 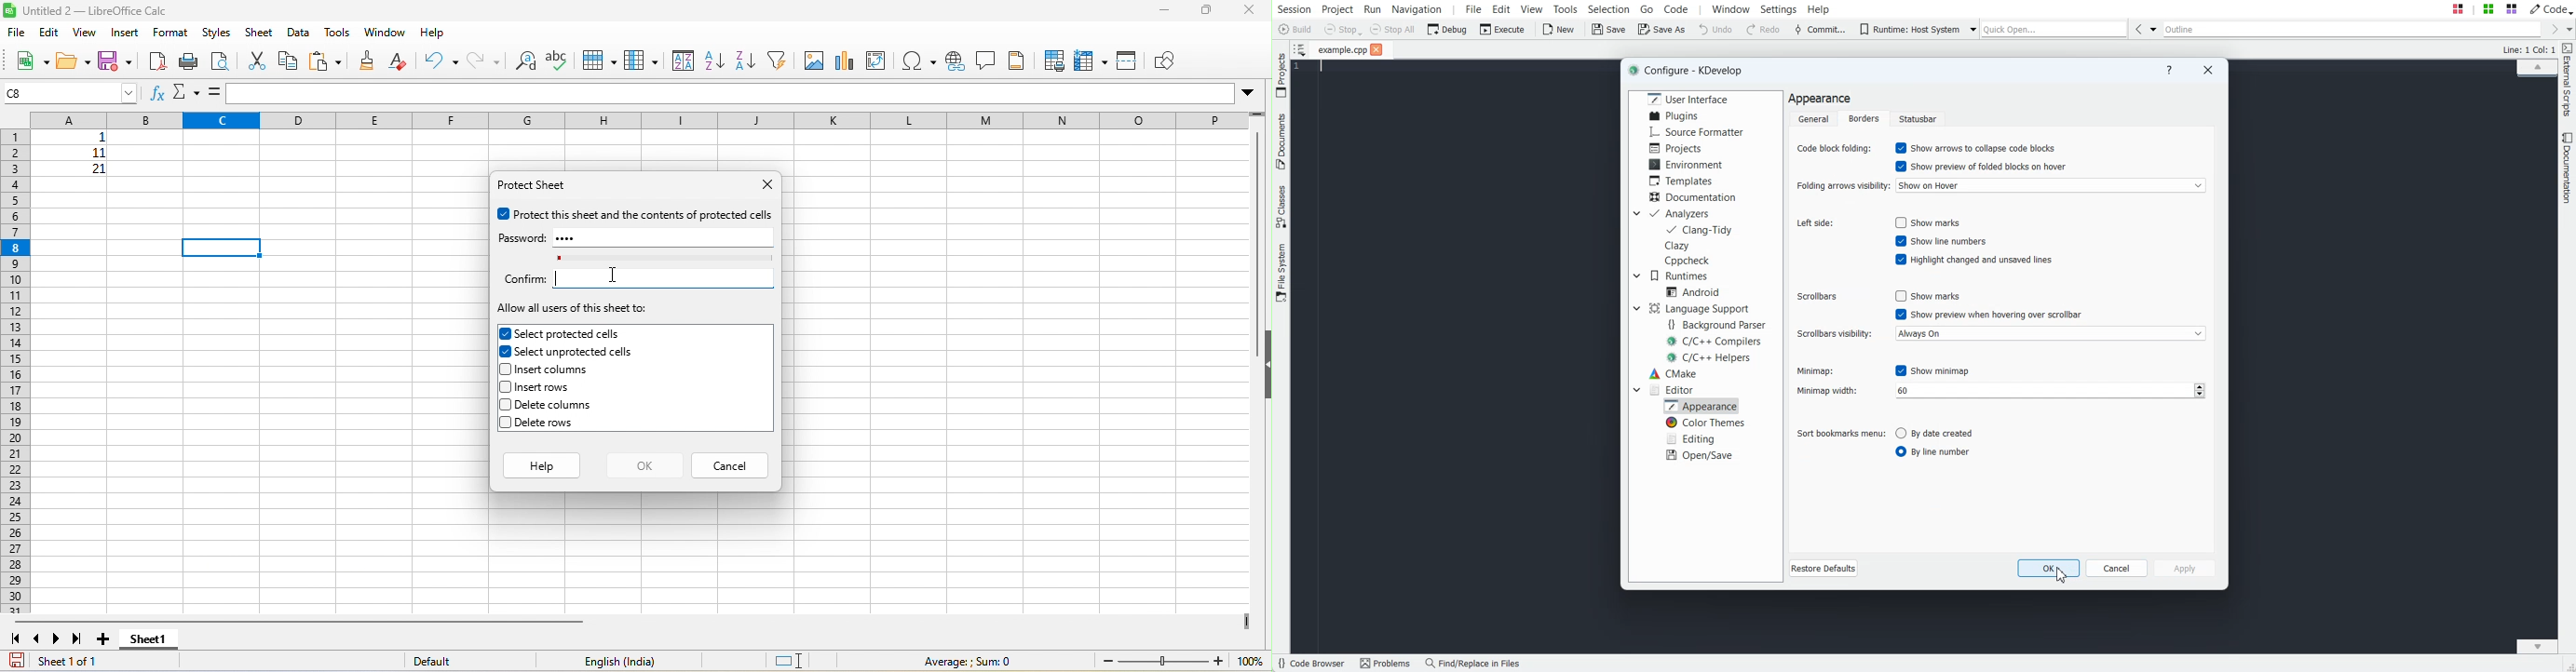 I want to click on horizontal scroll bar, so click(x=305, y=620).